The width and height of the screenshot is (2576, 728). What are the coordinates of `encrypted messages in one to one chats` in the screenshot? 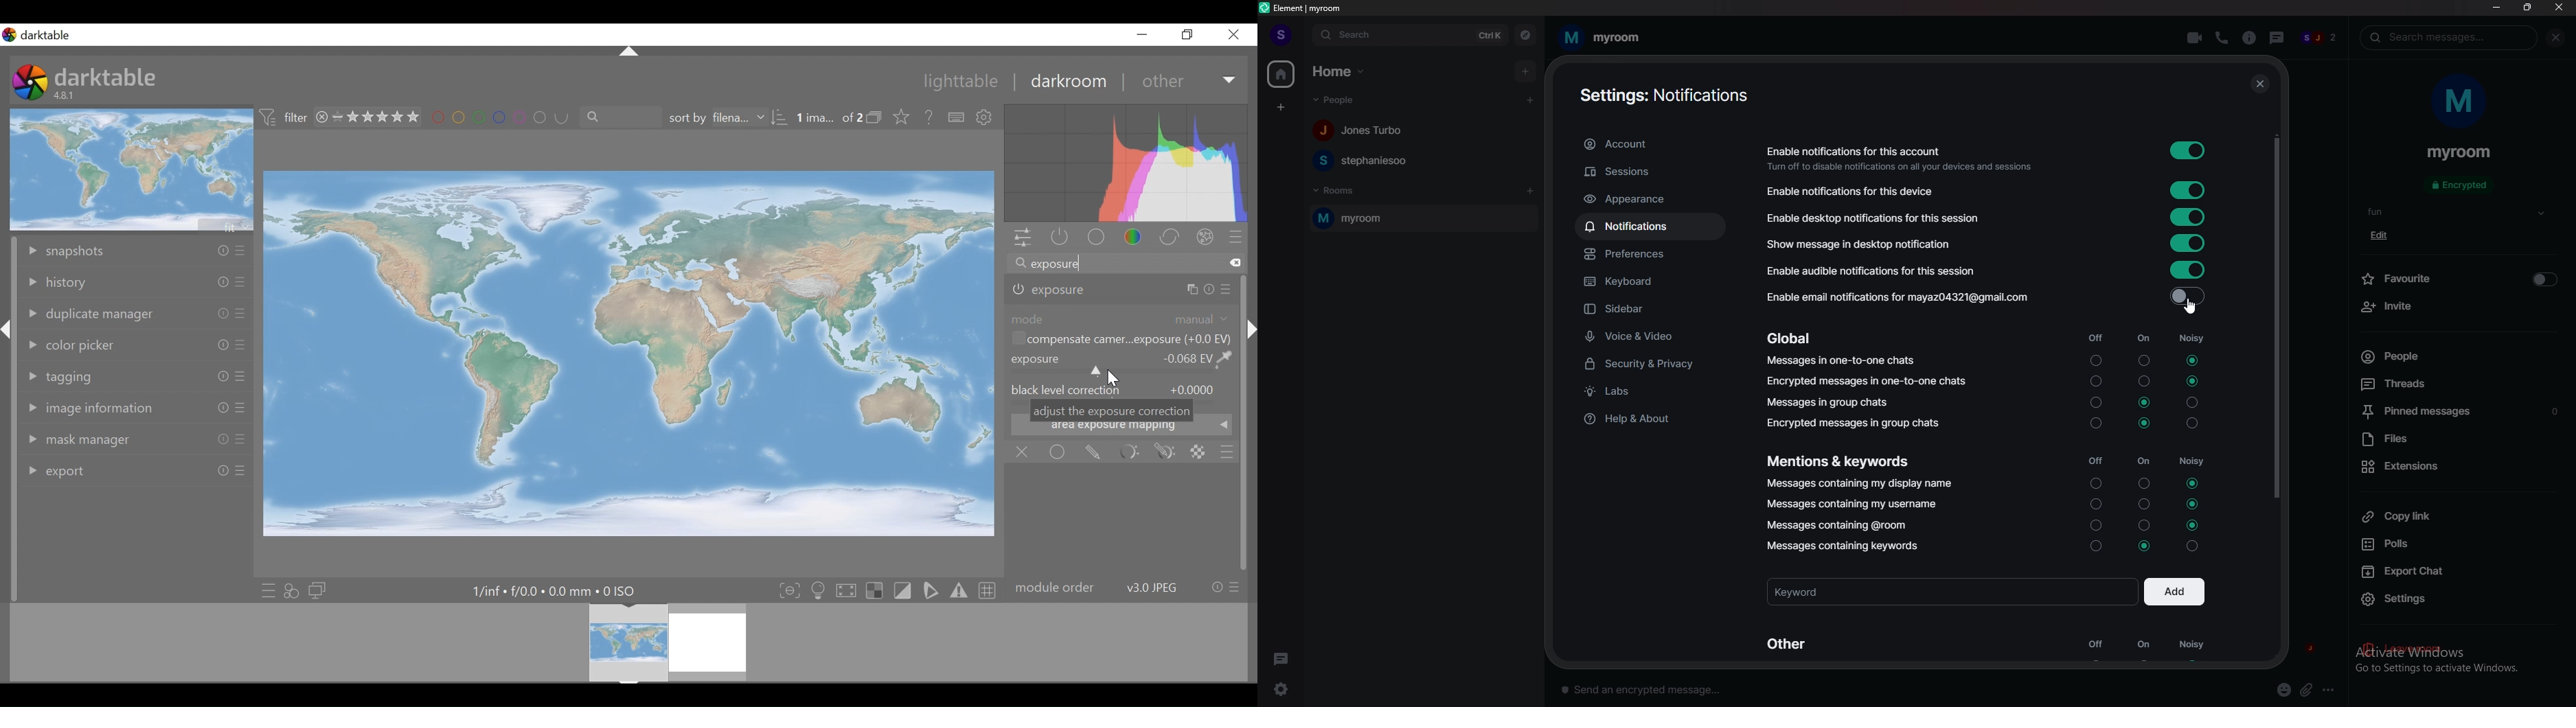 It's located at (1867, 381).